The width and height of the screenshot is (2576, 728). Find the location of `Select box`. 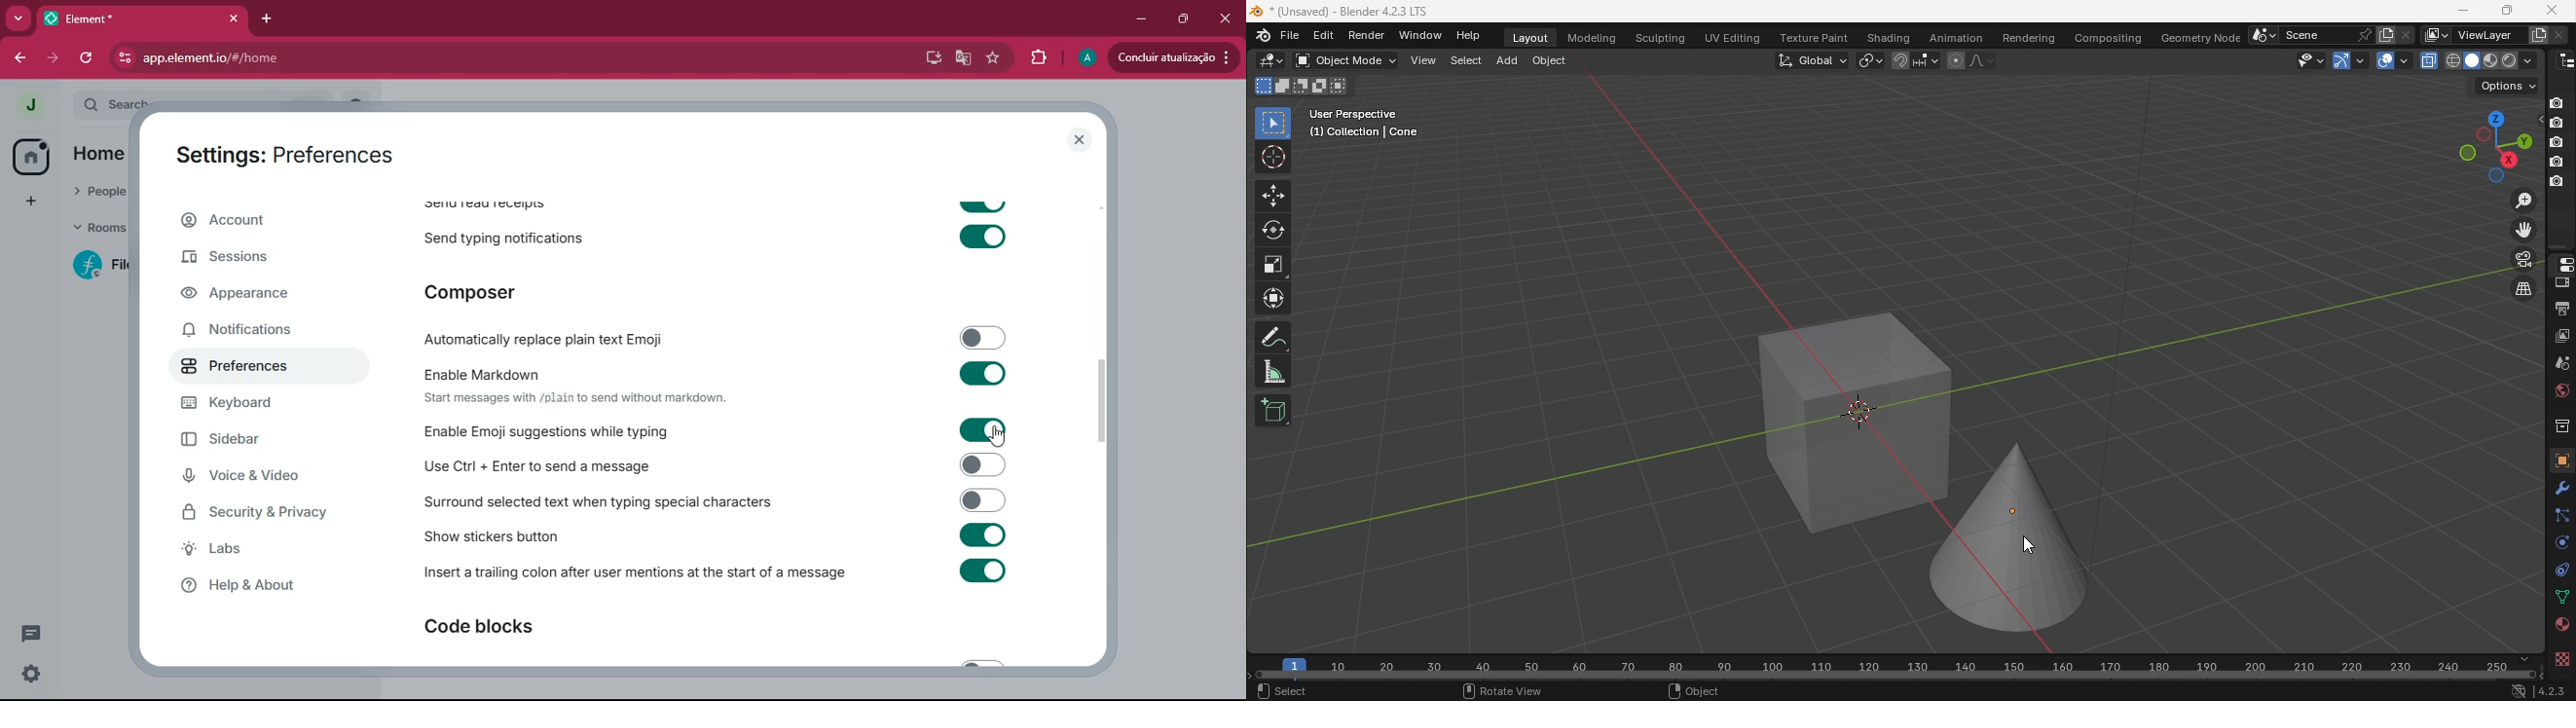

Select box is located at coordinates (1272, 124).